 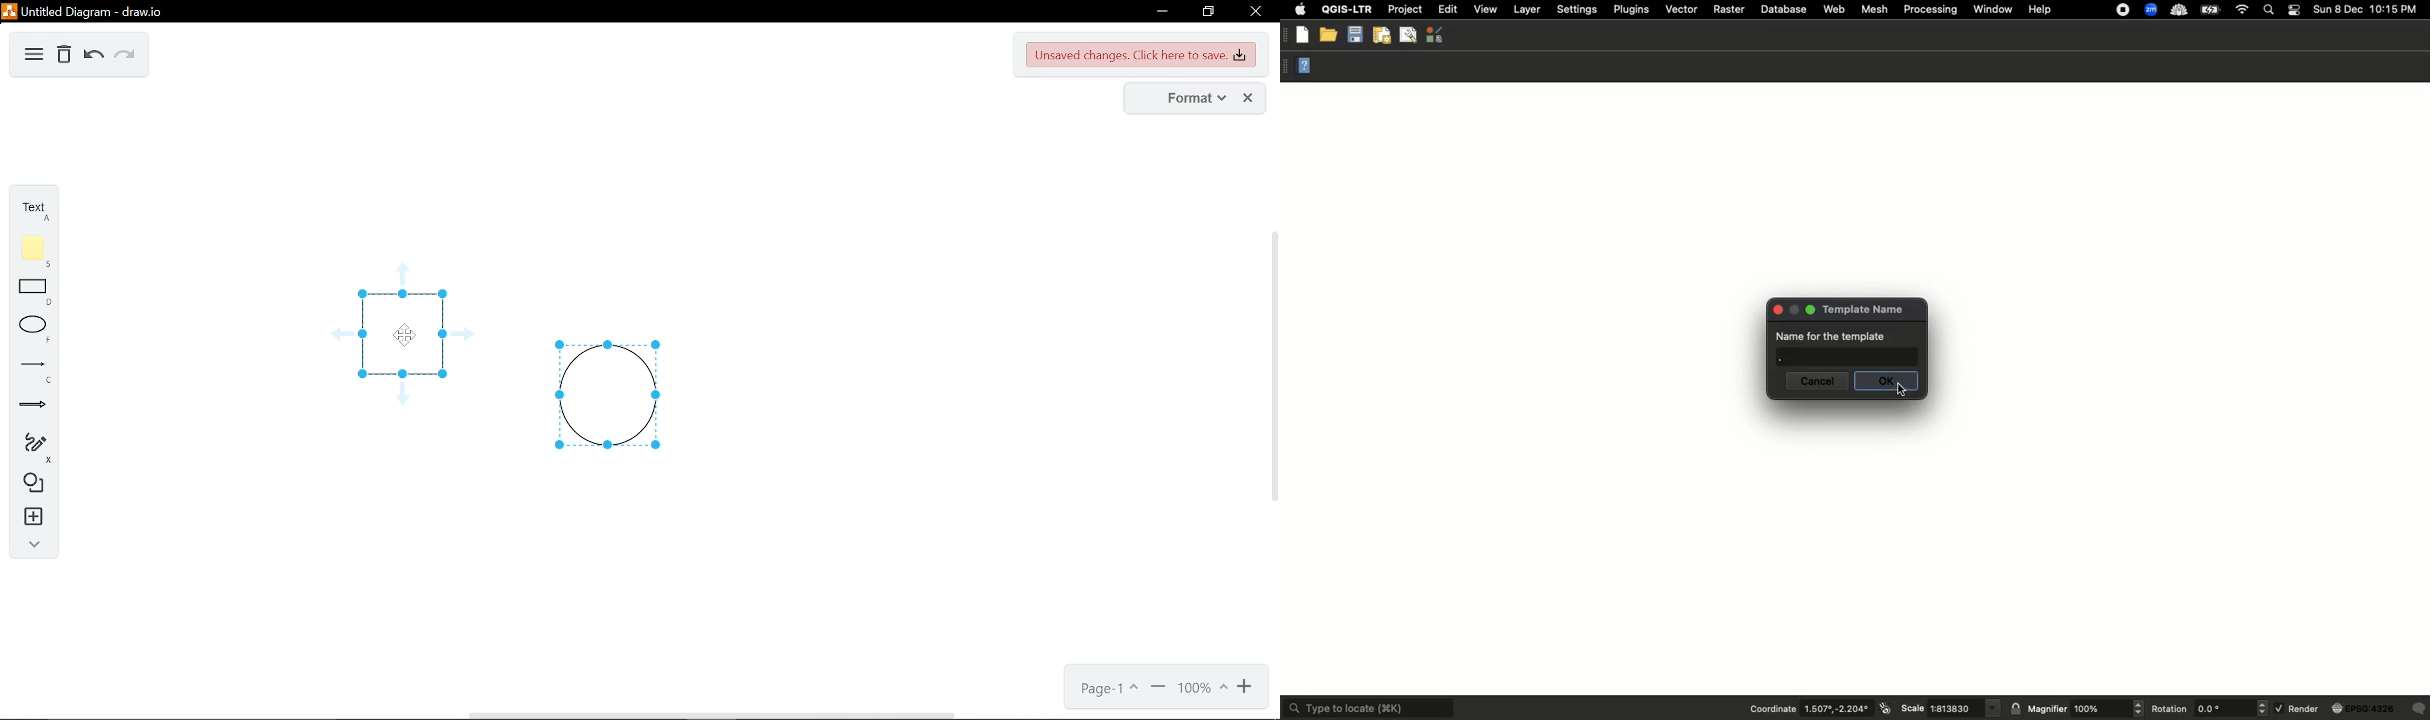 What do you see at coordinates (30, 405) in the screenshot?
I see `arrow` at bounding box center [30, 405].